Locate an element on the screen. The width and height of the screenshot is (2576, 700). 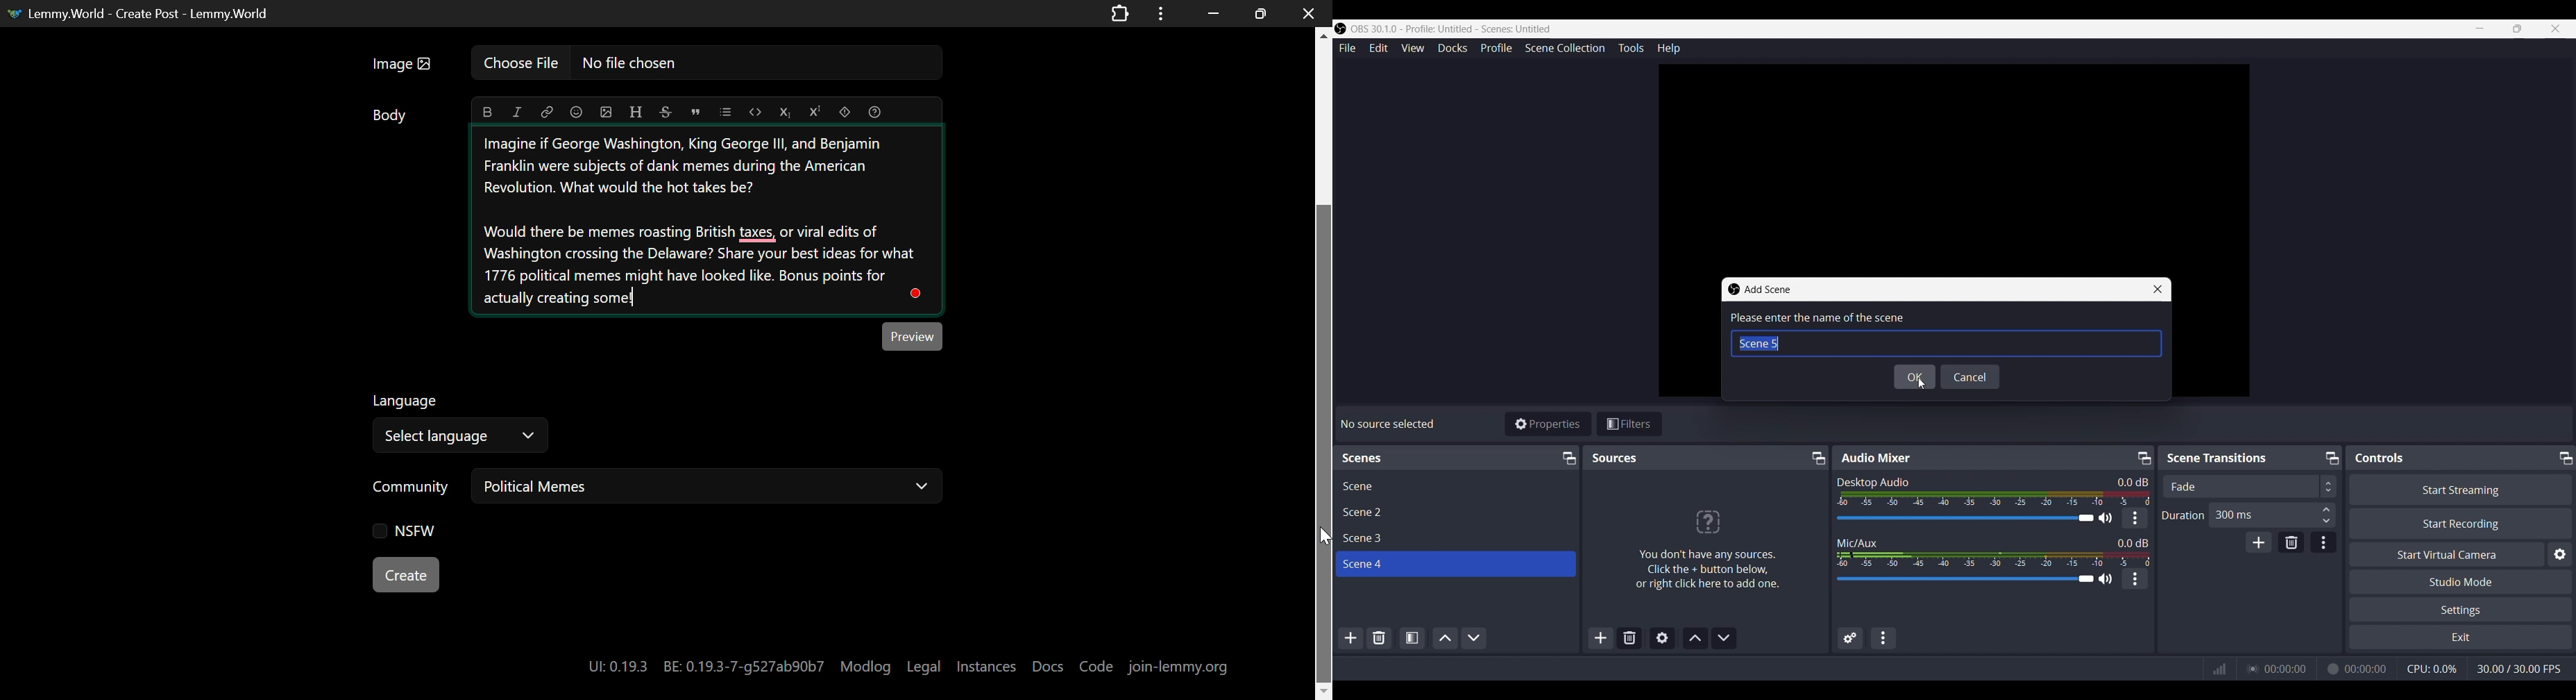
Window Title is located at coordinates (1444, 29).